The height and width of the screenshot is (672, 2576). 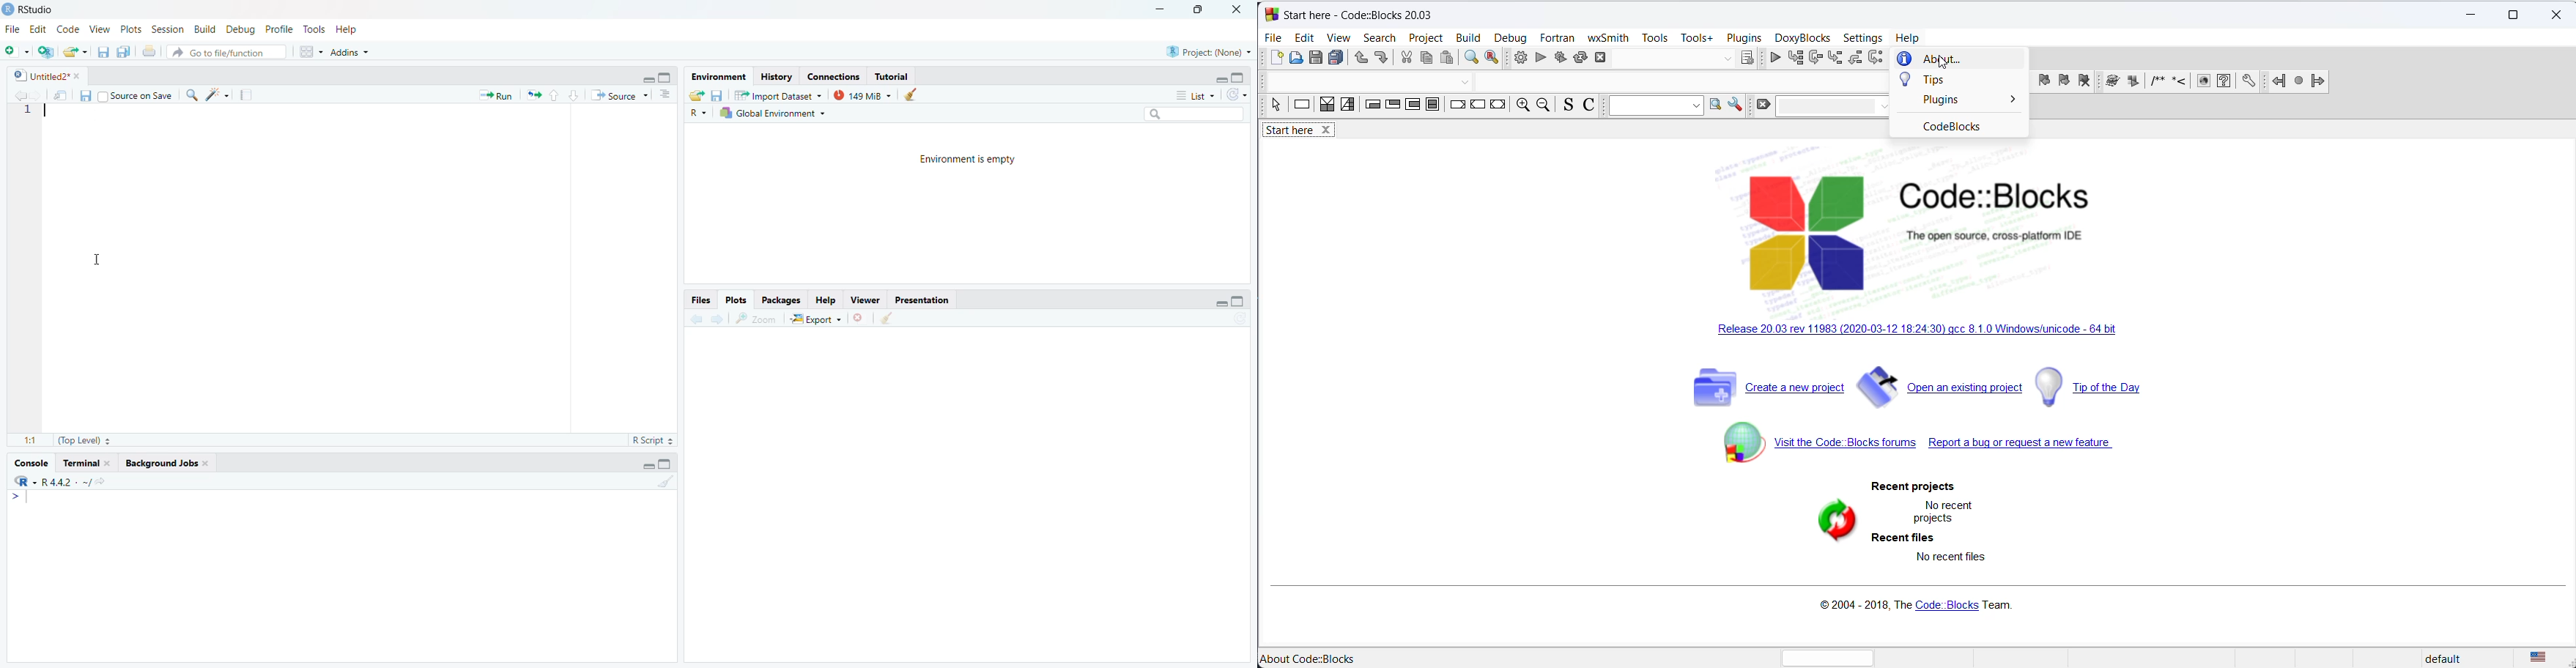 I want to click on (Top Level), so click(x=83, y=440).